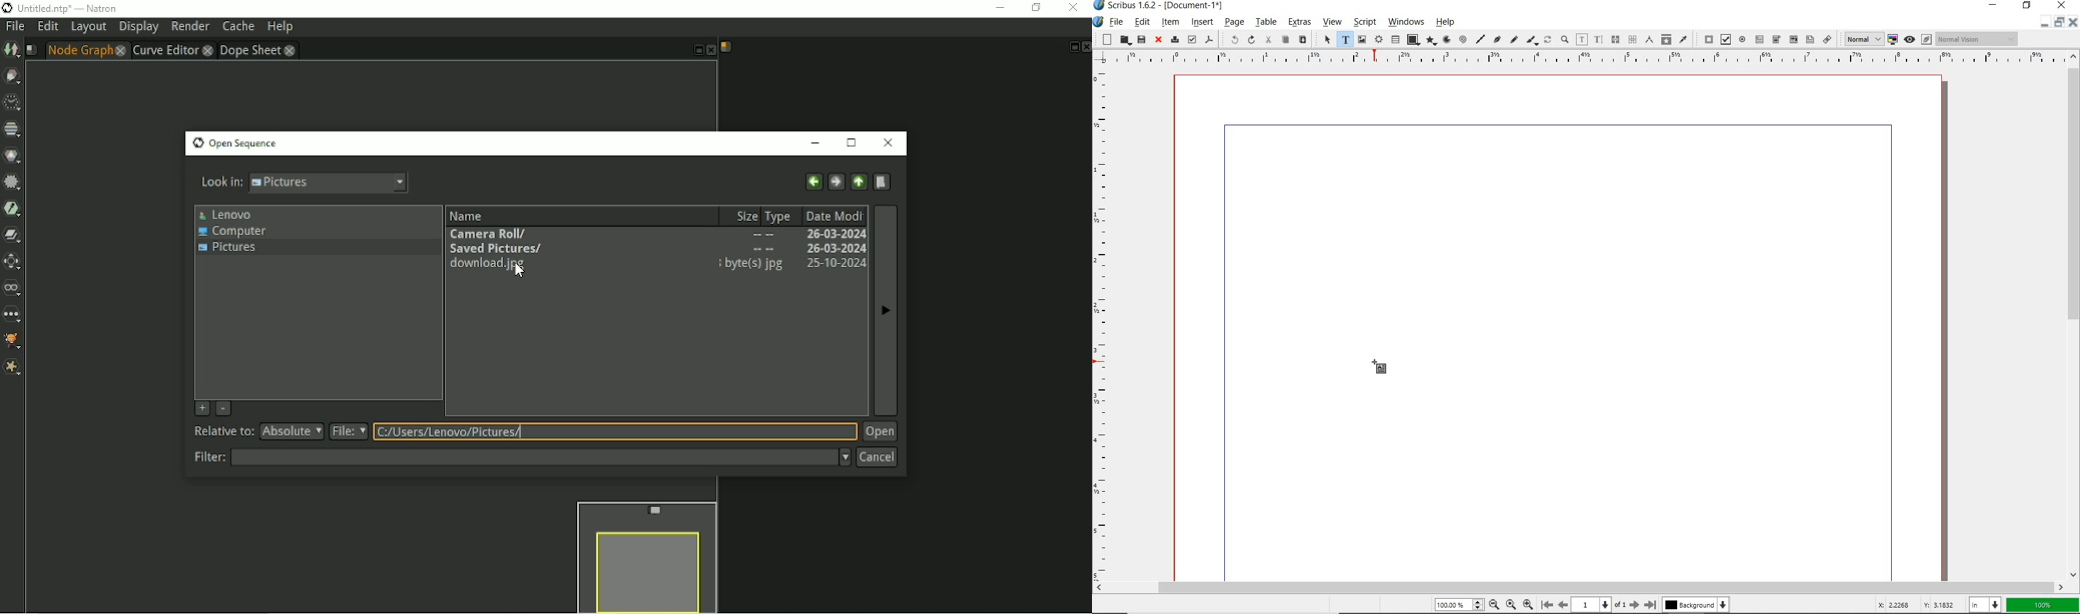 This screenshot has height=616, width=2100. Describe the element at coordinates (1598, 39) in the screenshot. I see `edit text with story editor` at that location.